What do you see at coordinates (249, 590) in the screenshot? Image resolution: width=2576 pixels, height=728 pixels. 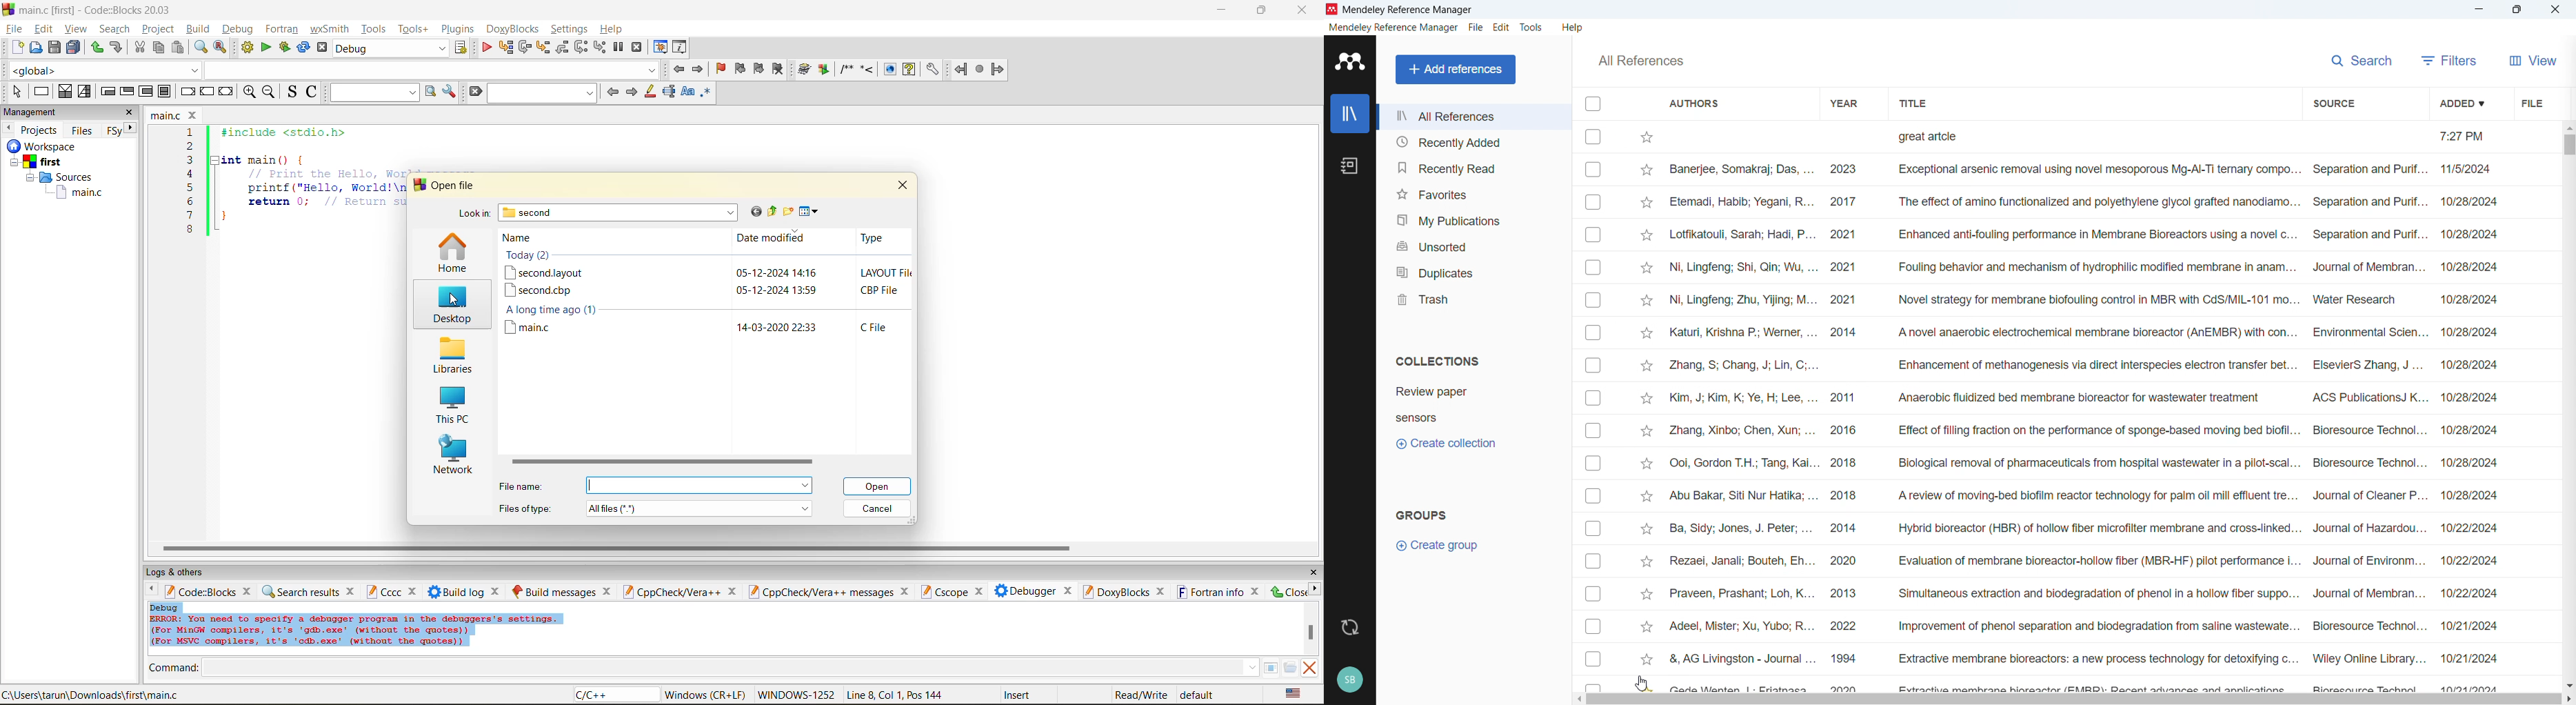 I see `close` at bounding box center [249, 590].